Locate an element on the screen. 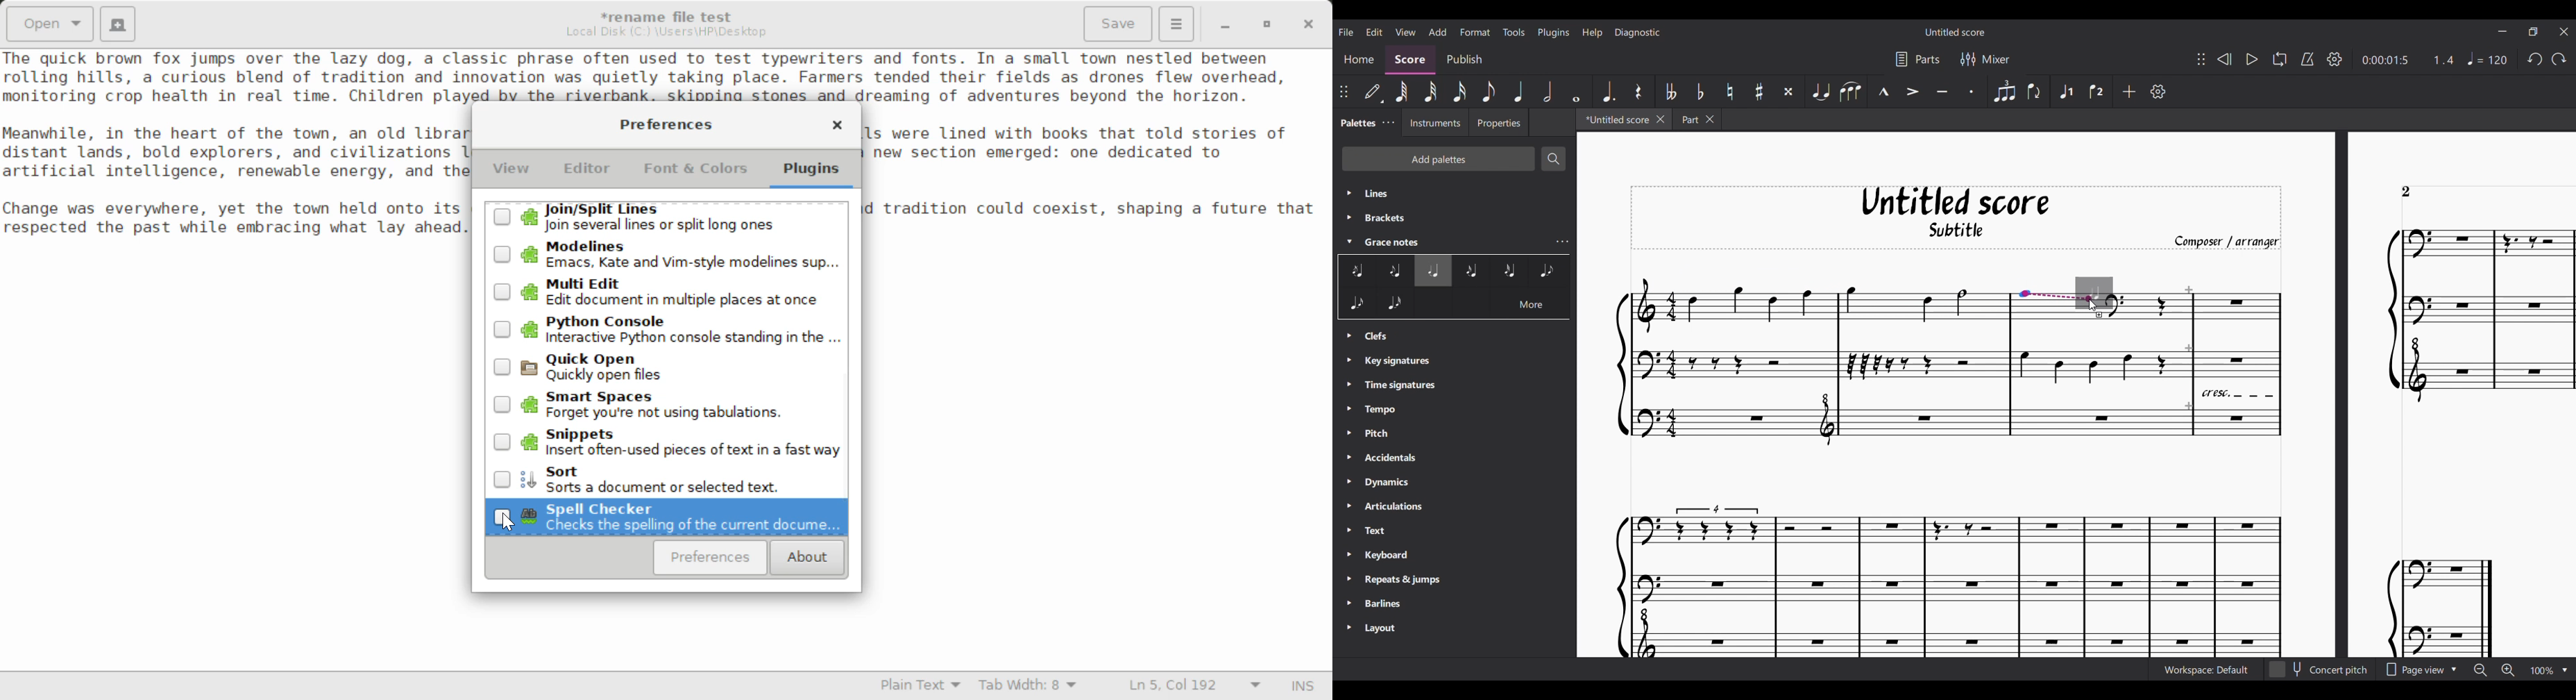  Show interface in a smaller tab is located at coordinates (2533, 32).